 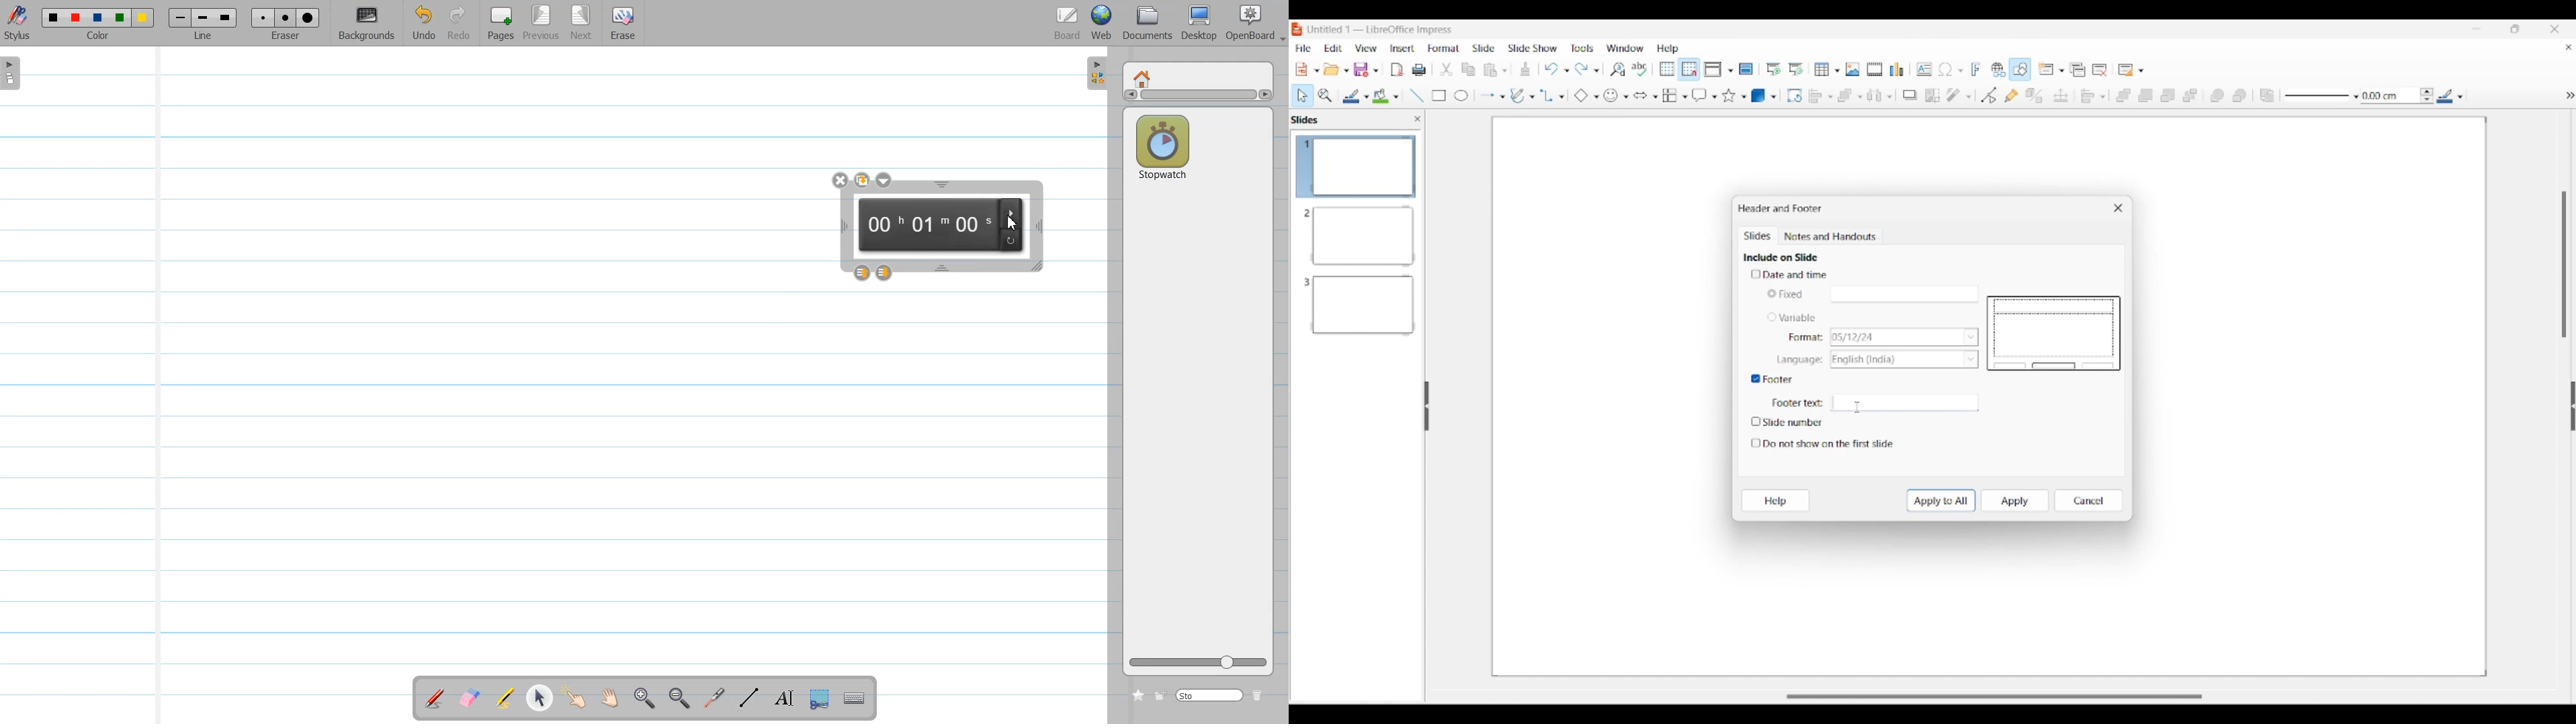 I want to click on Symbol shape options, so click(x=1617, y=96).